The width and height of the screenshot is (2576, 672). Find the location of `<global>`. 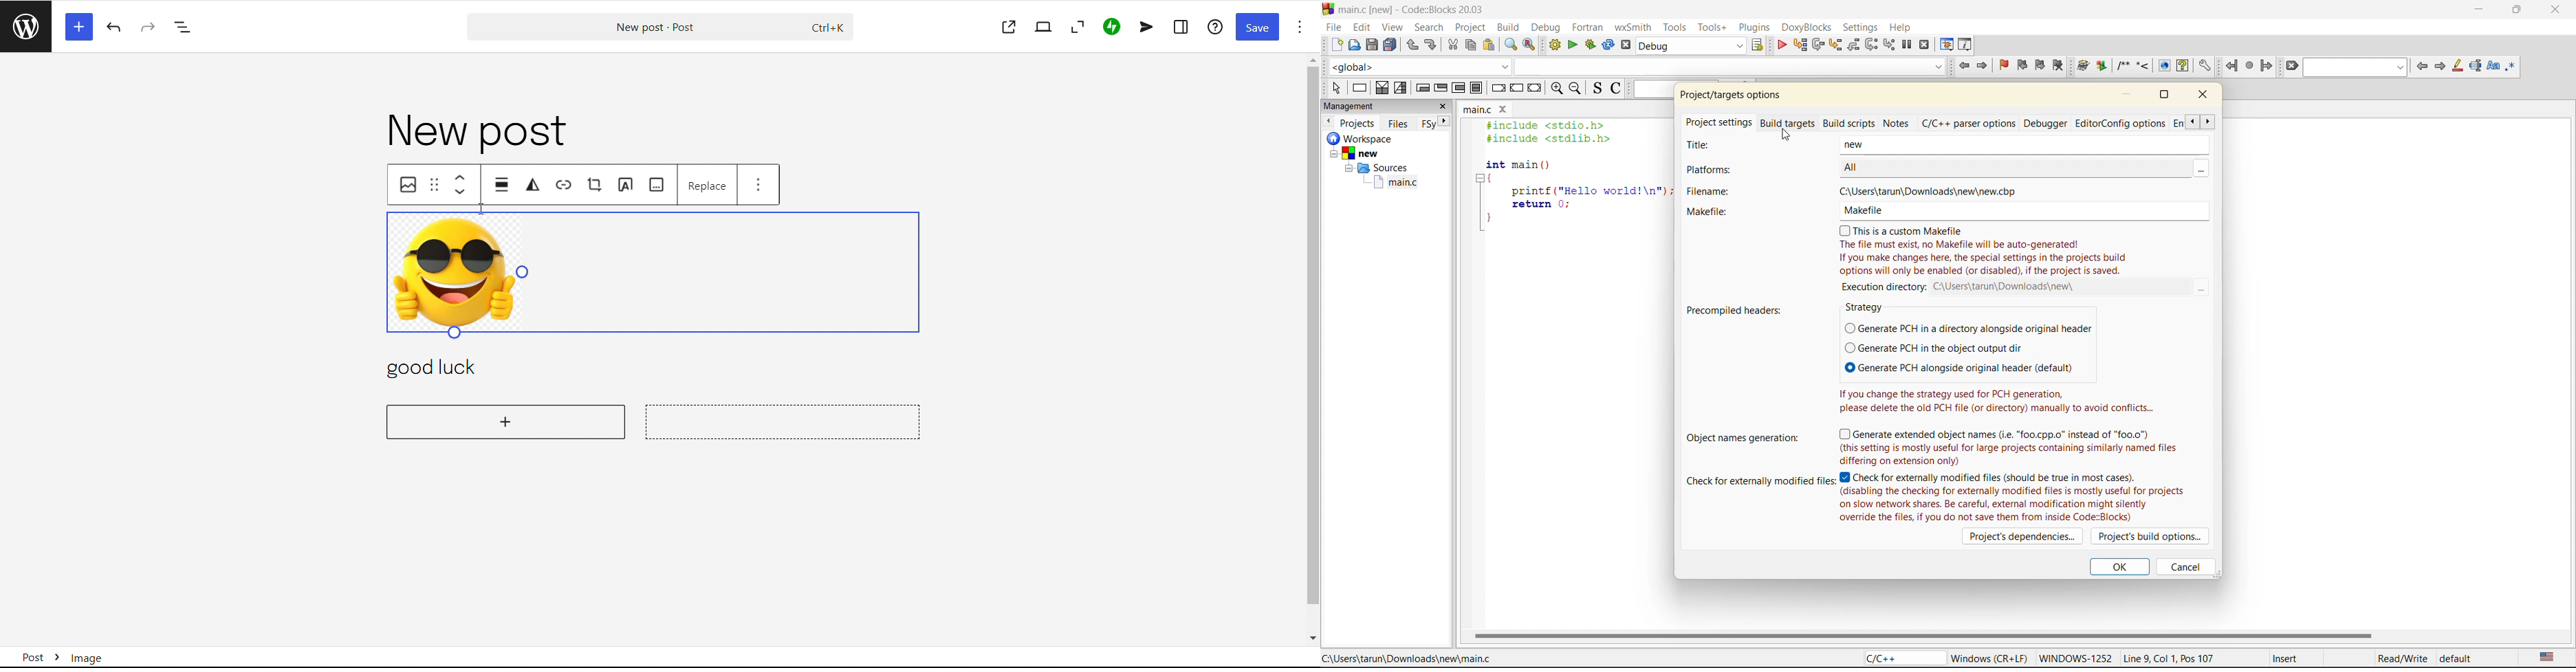

<global> is located at coordinates (1418, 66).